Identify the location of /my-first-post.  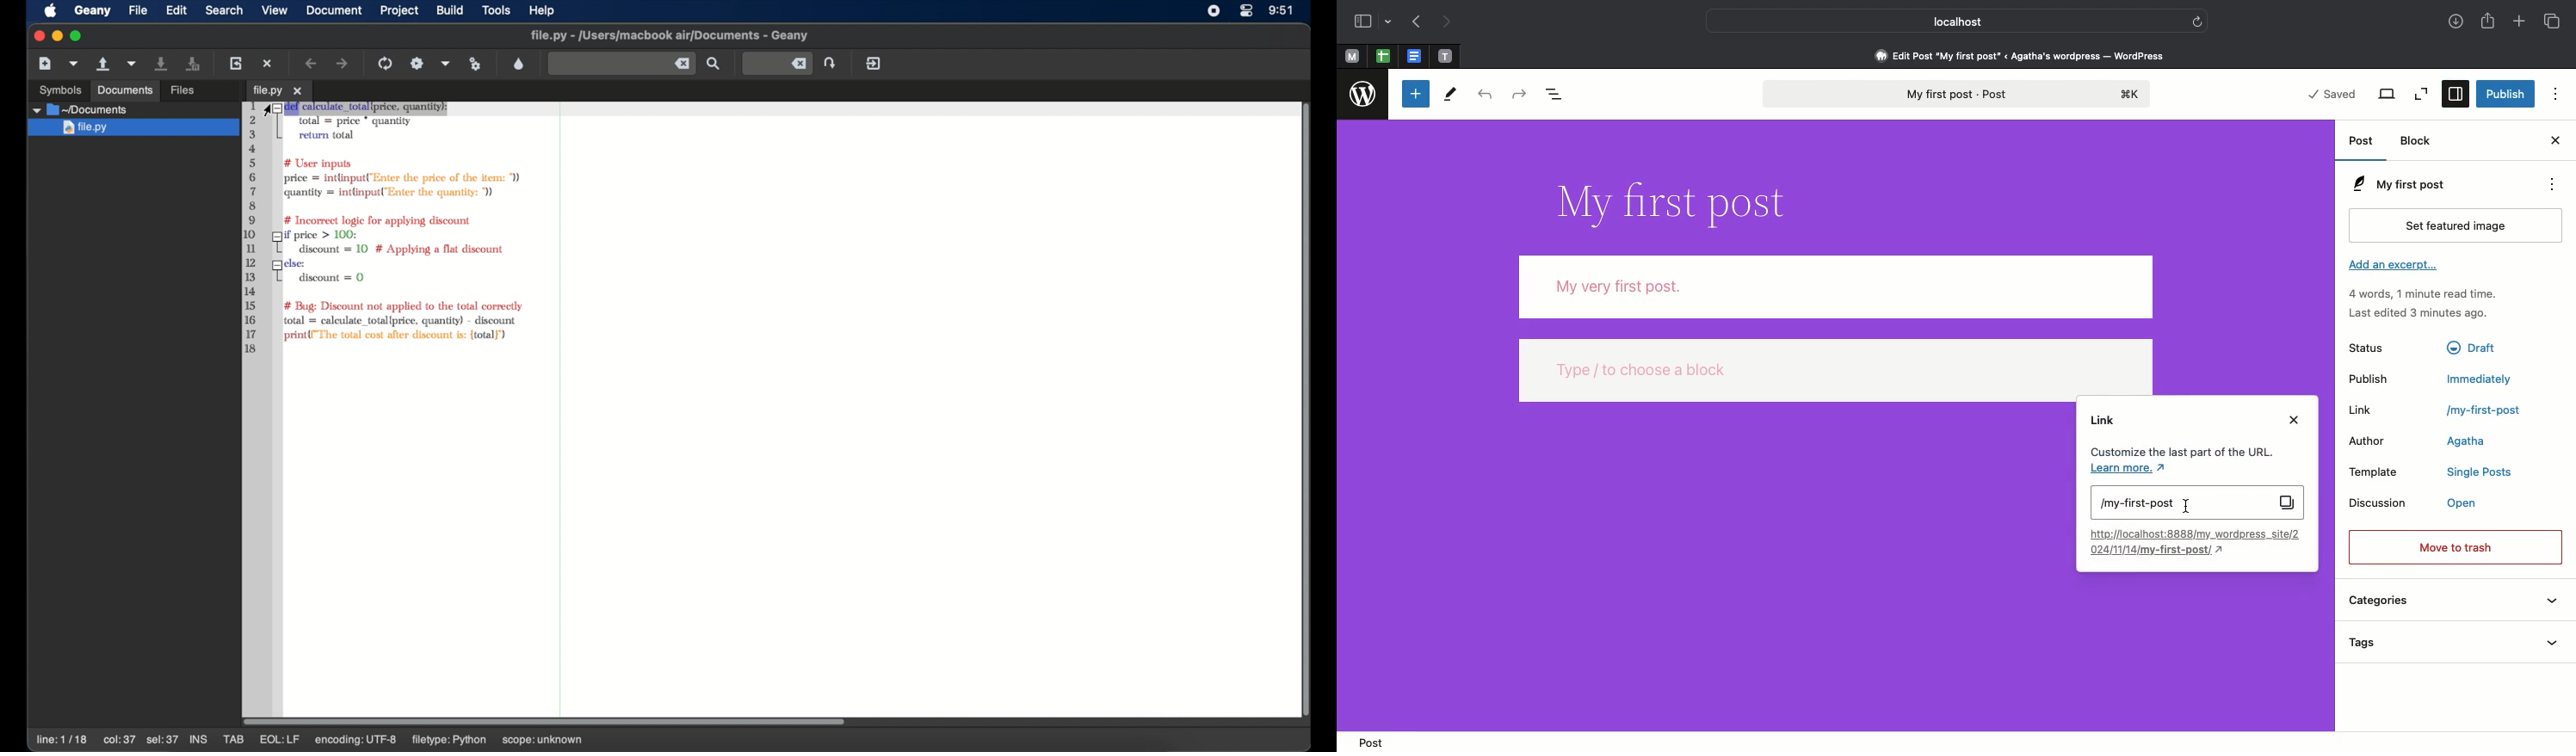
(2481, 411).